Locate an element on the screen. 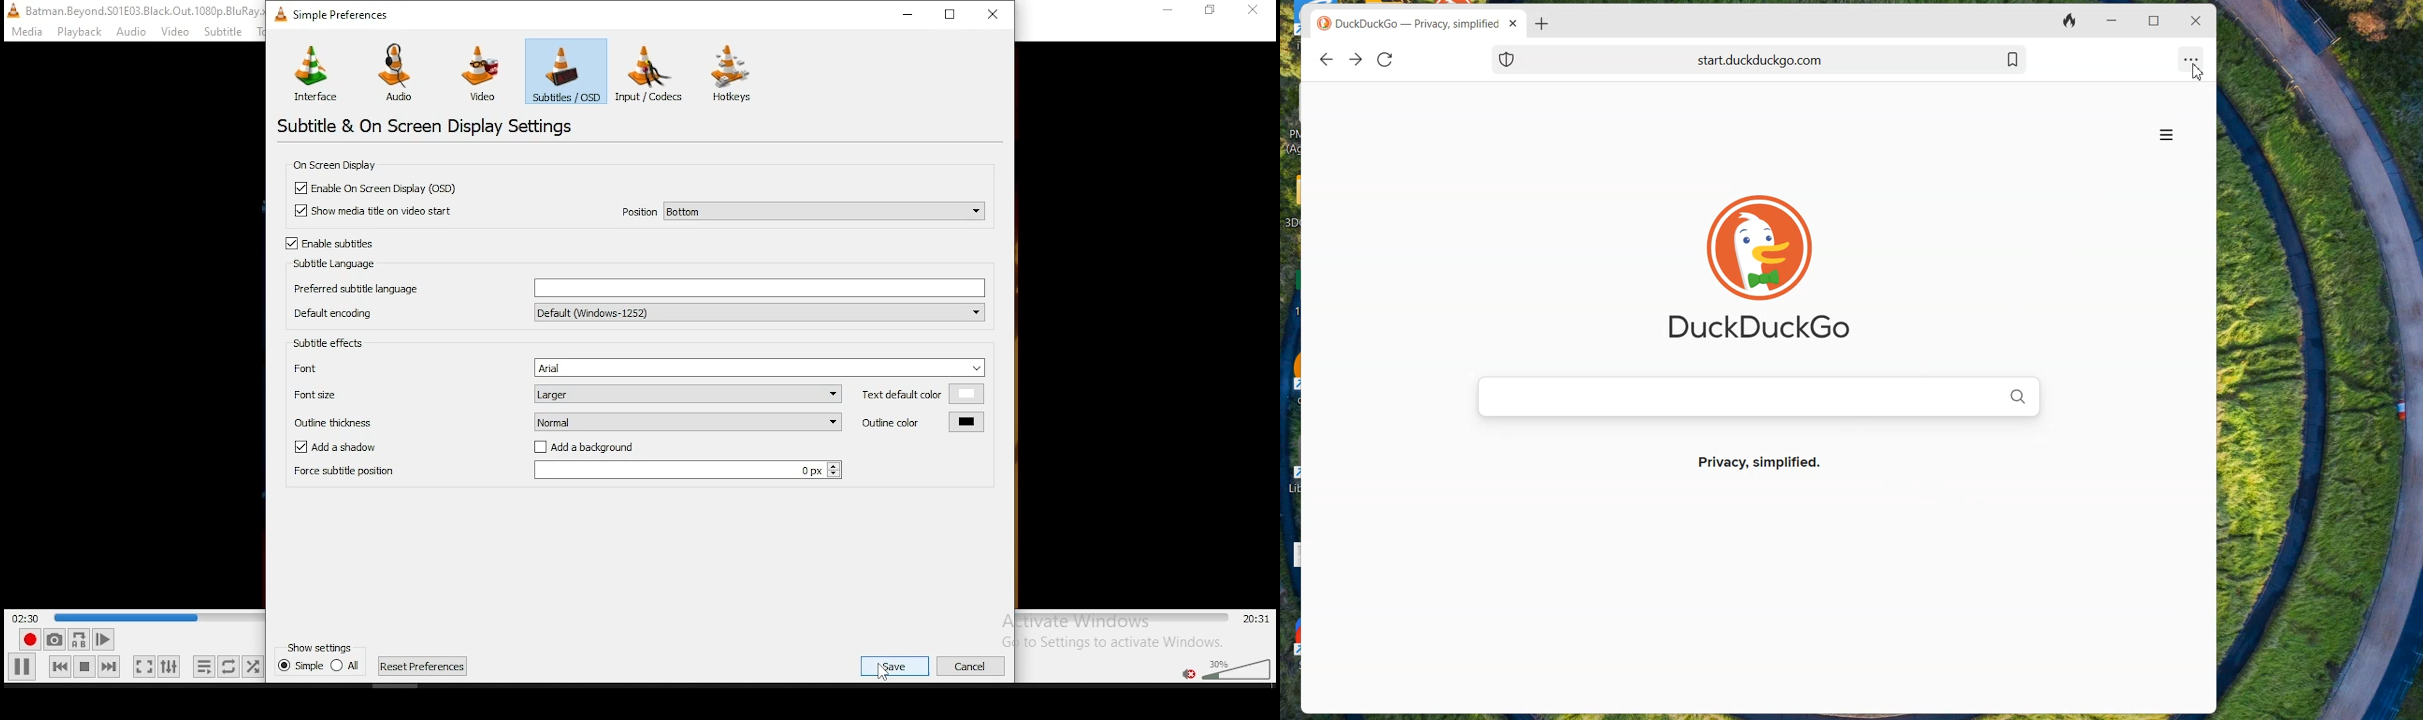 The width and height of the screenshot is (2436, 728). subtitle and on screen display is located at coordinates (440, 126).